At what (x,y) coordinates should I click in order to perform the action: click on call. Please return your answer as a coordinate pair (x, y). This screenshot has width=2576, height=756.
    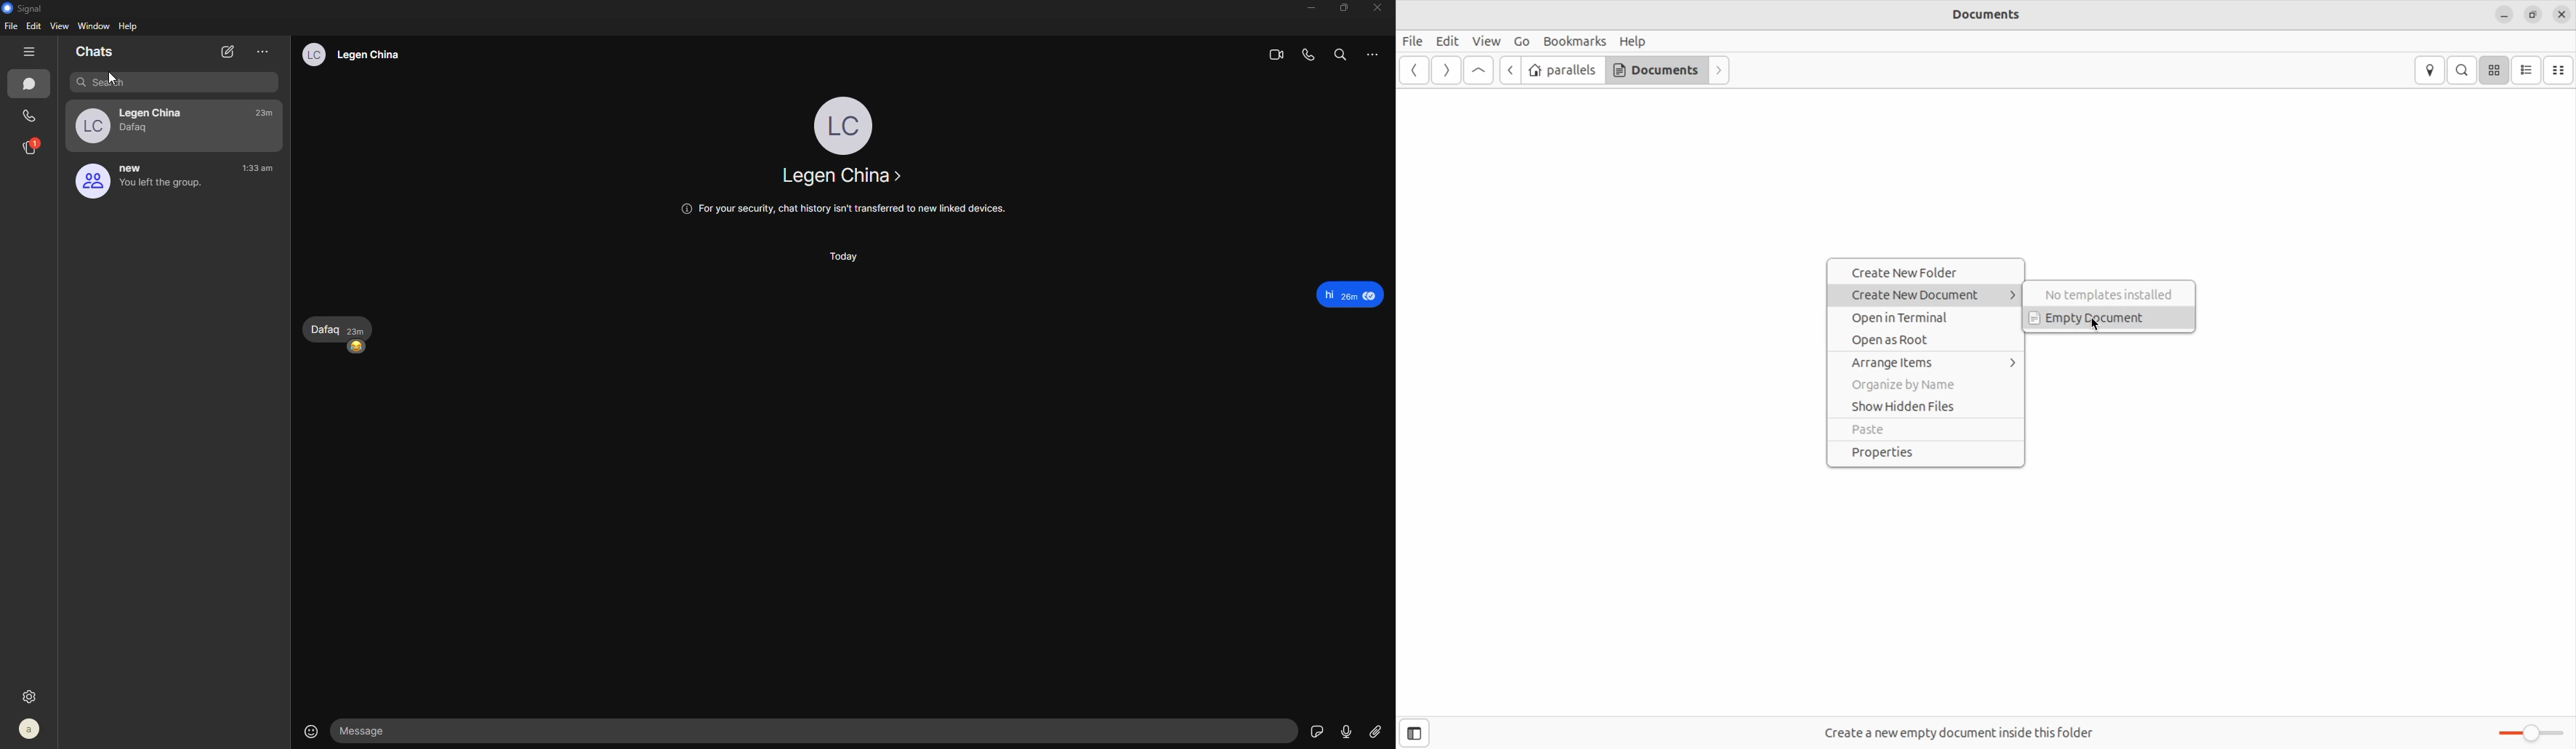
    Looking at the image, I should click on (32, 119).